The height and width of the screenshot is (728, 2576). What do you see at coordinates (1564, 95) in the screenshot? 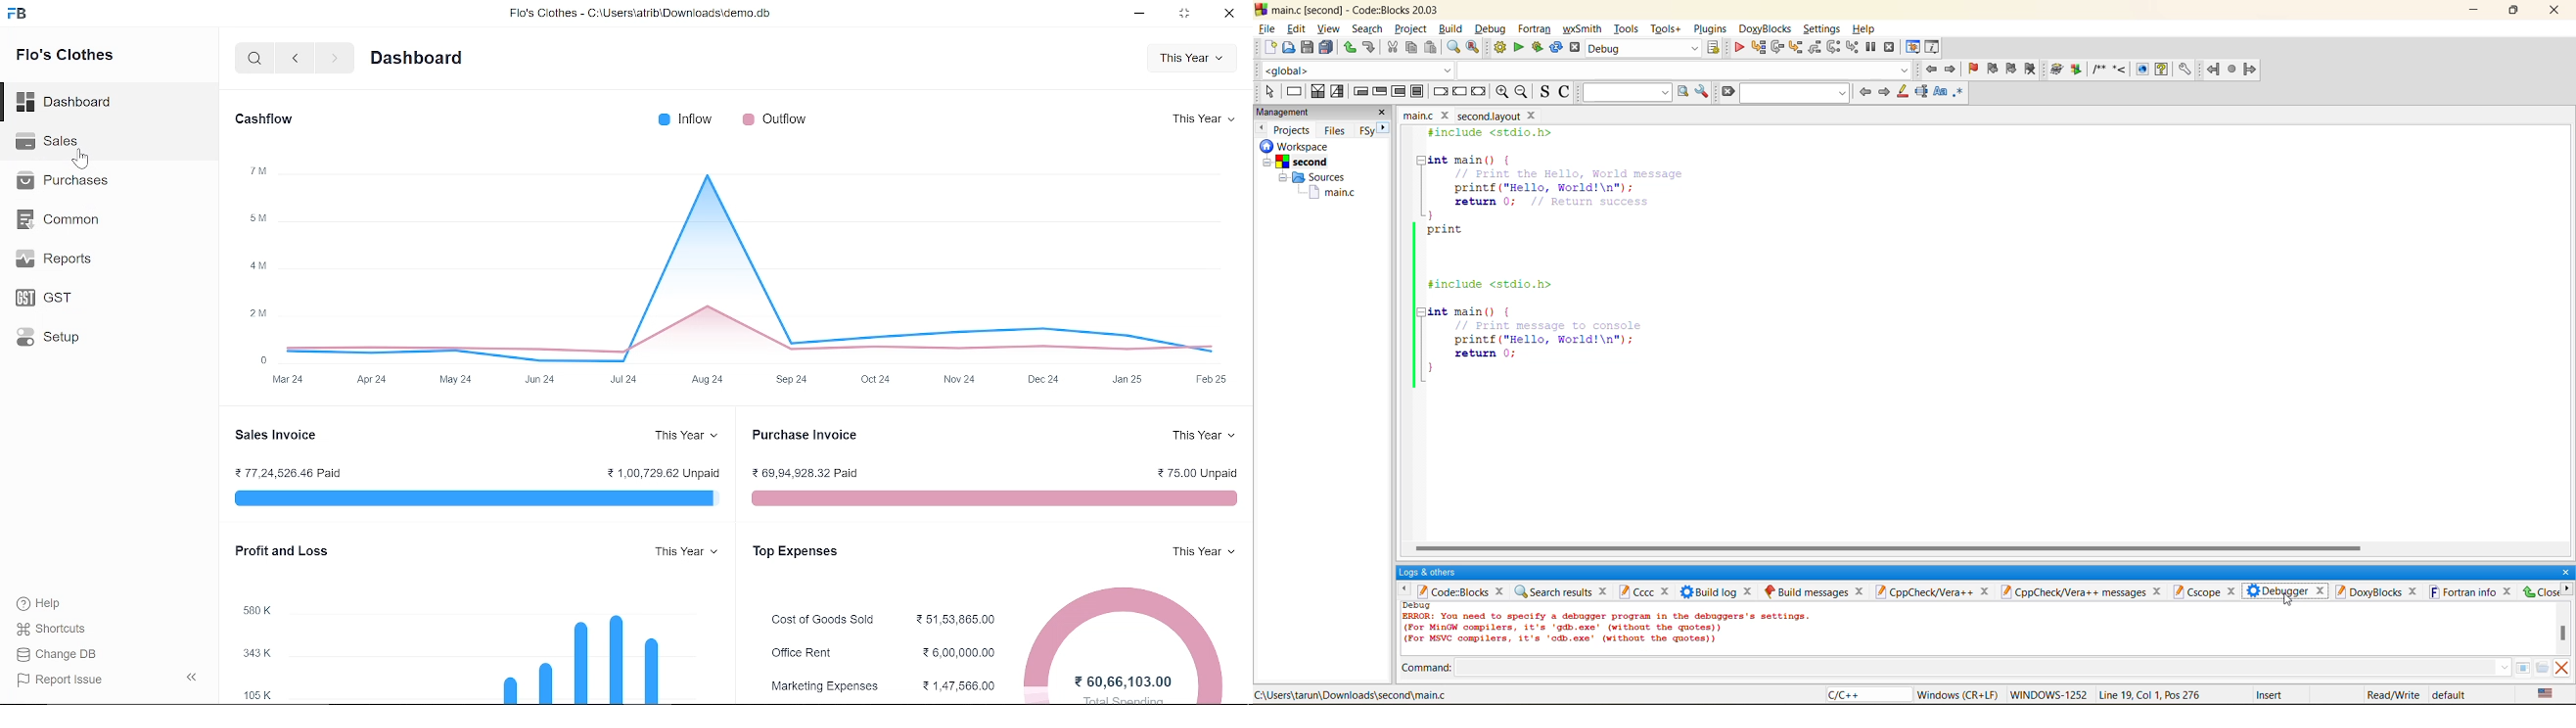
I see `toggle comments` at bounding box center [1564, 95].